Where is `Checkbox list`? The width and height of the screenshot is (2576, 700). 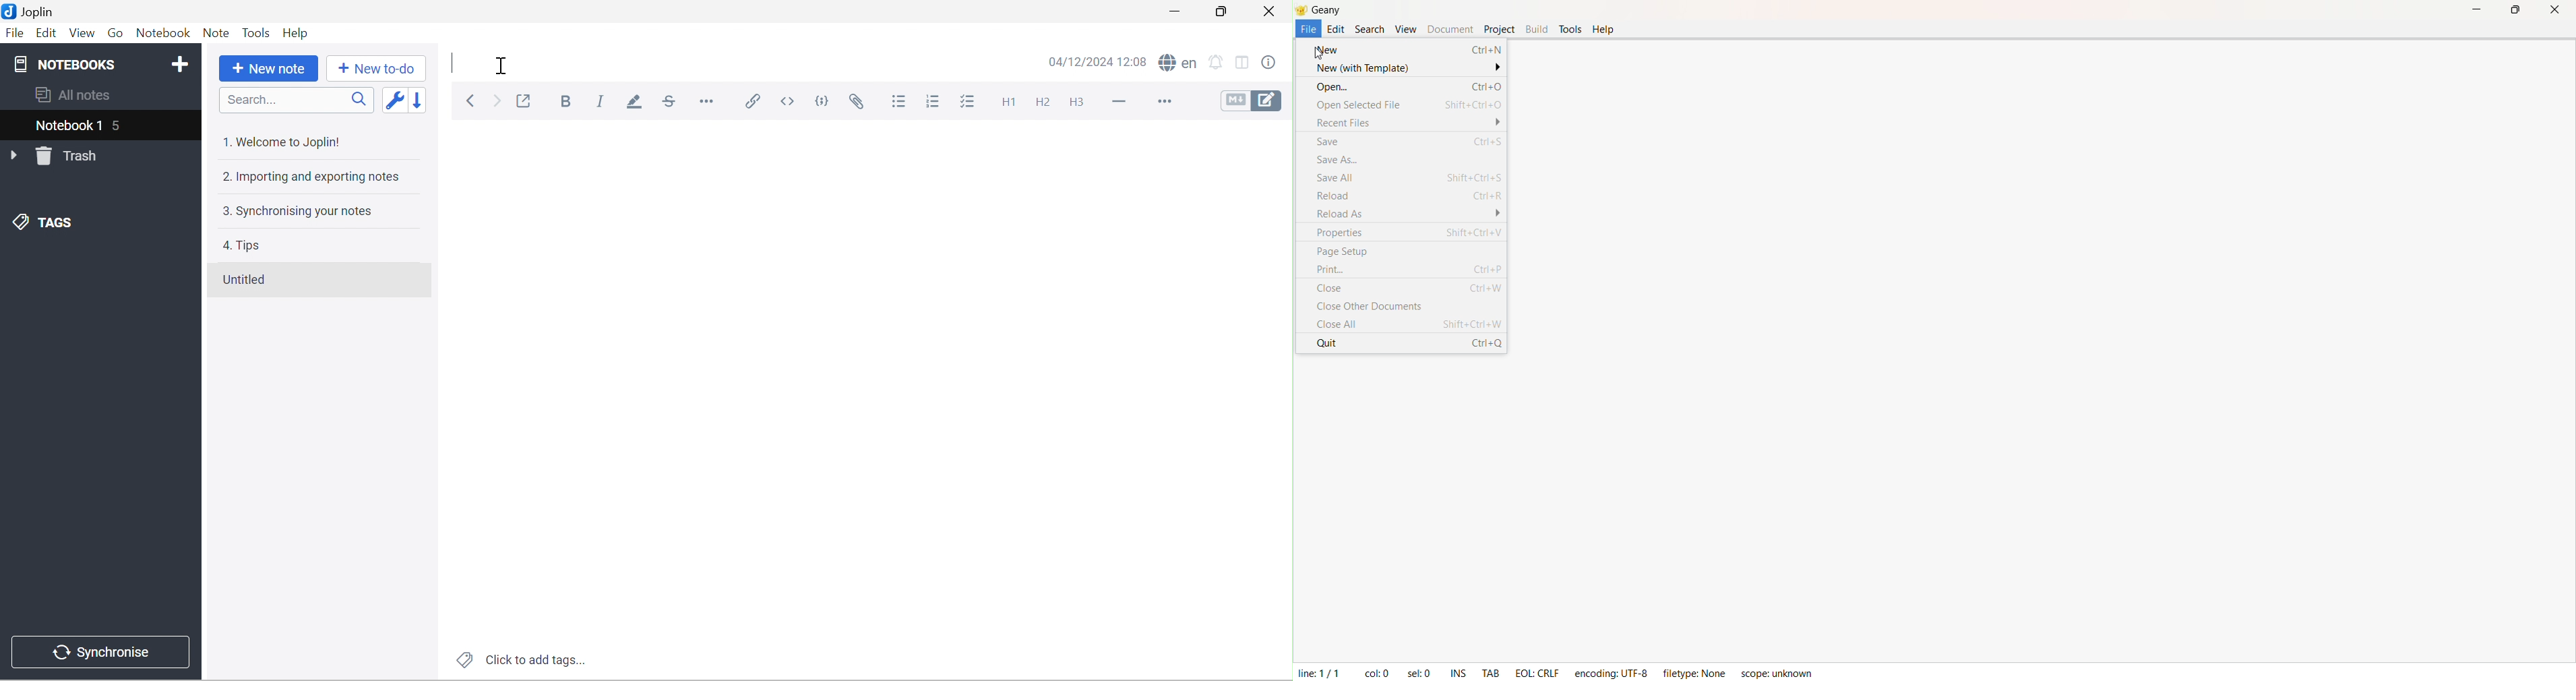 Checkbox list is located at coordinates (966, 101).